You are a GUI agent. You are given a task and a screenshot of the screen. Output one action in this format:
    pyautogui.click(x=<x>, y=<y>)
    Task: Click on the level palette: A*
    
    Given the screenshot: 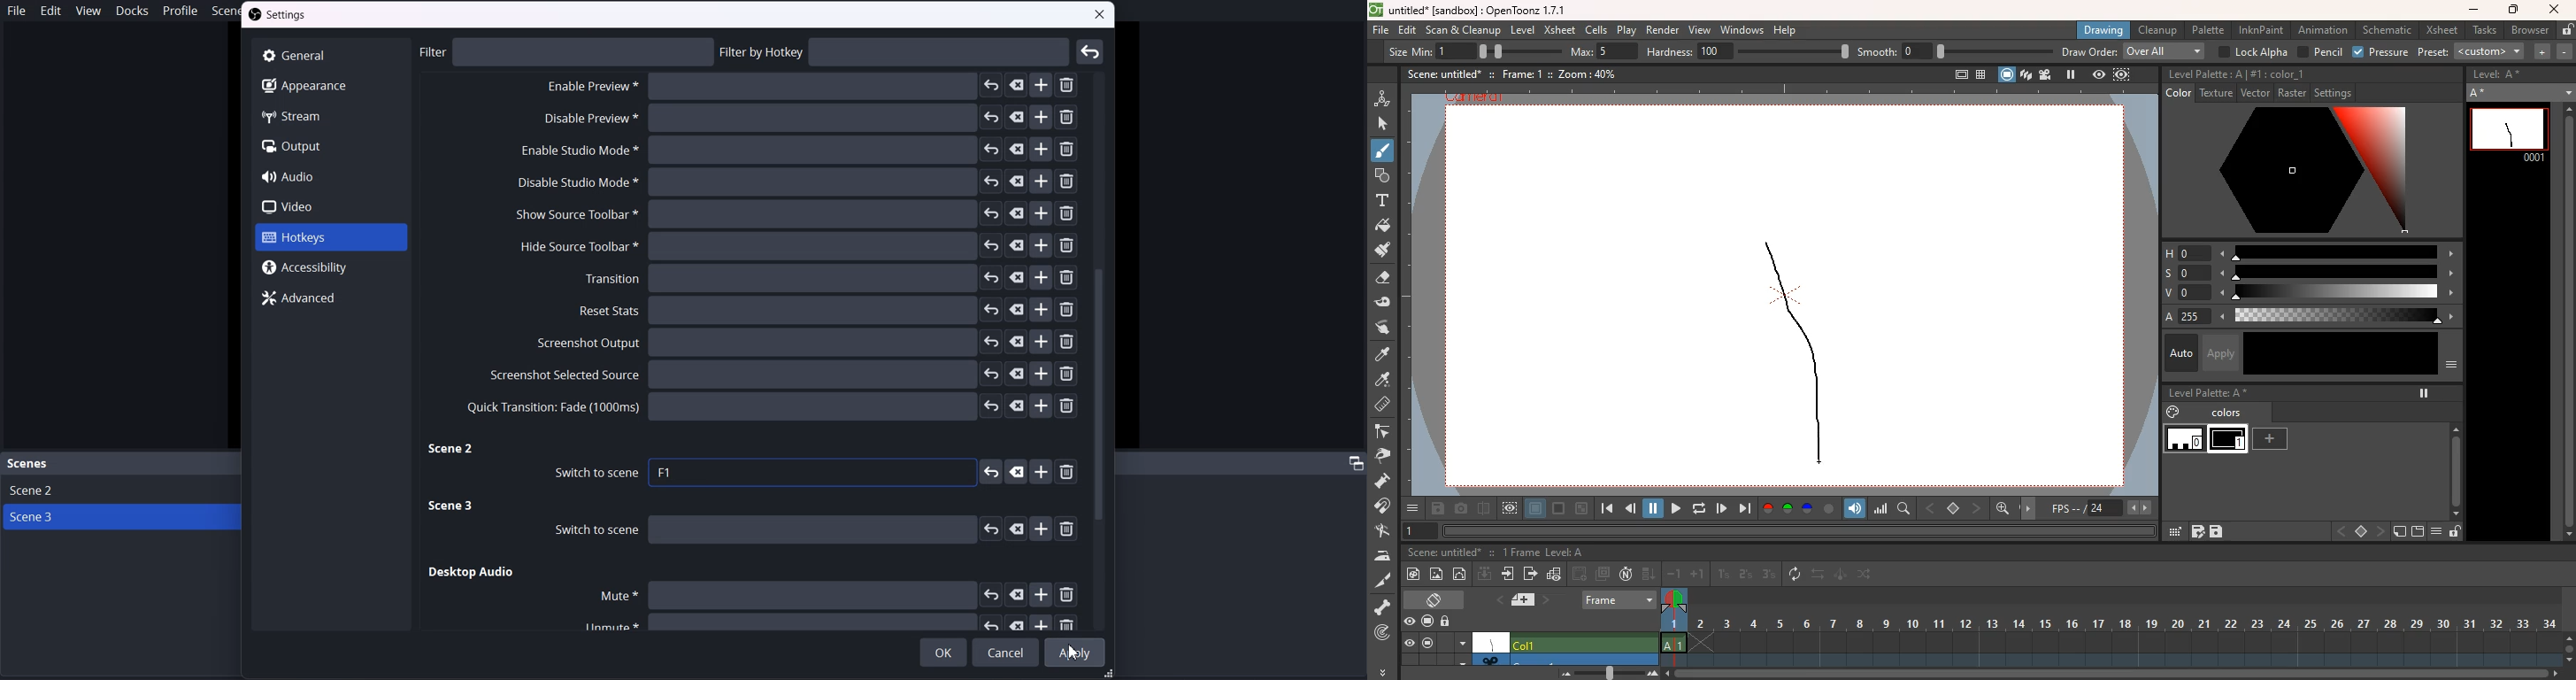 What is the action you would take?
    pyautogui.click(x=2208, y=394)
    